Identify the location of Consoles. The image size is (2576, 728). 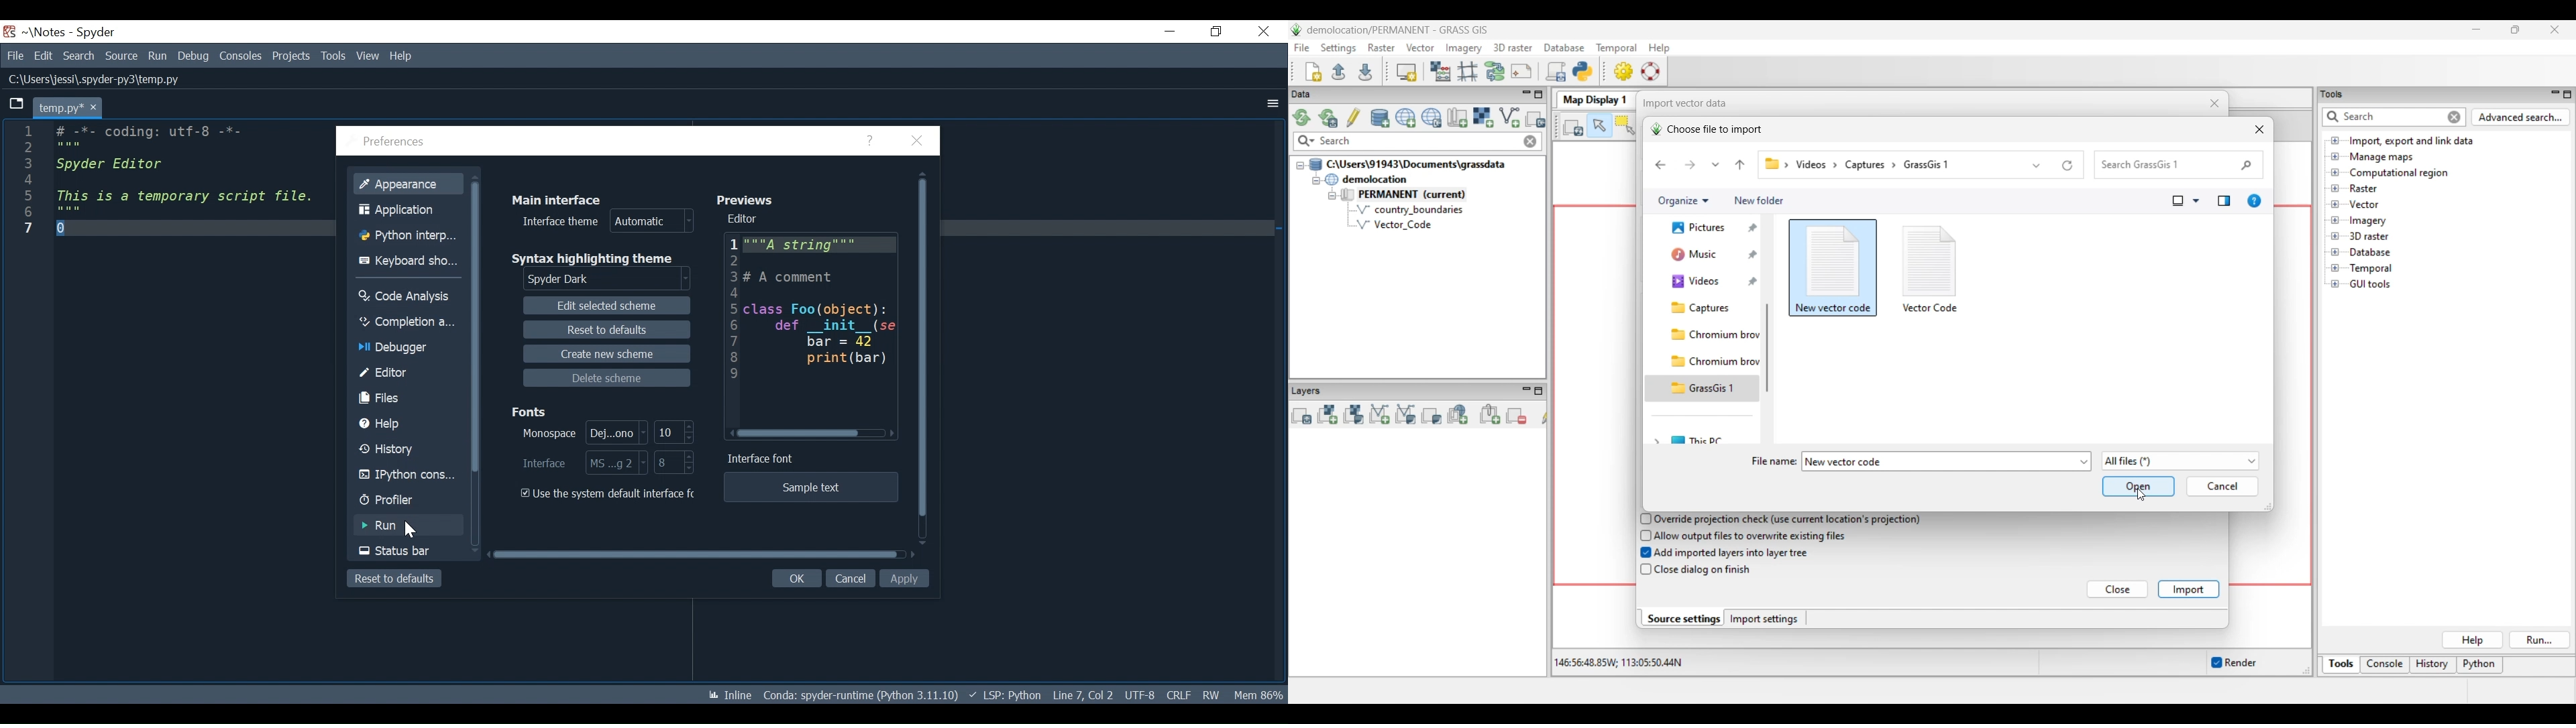
(240, 54).